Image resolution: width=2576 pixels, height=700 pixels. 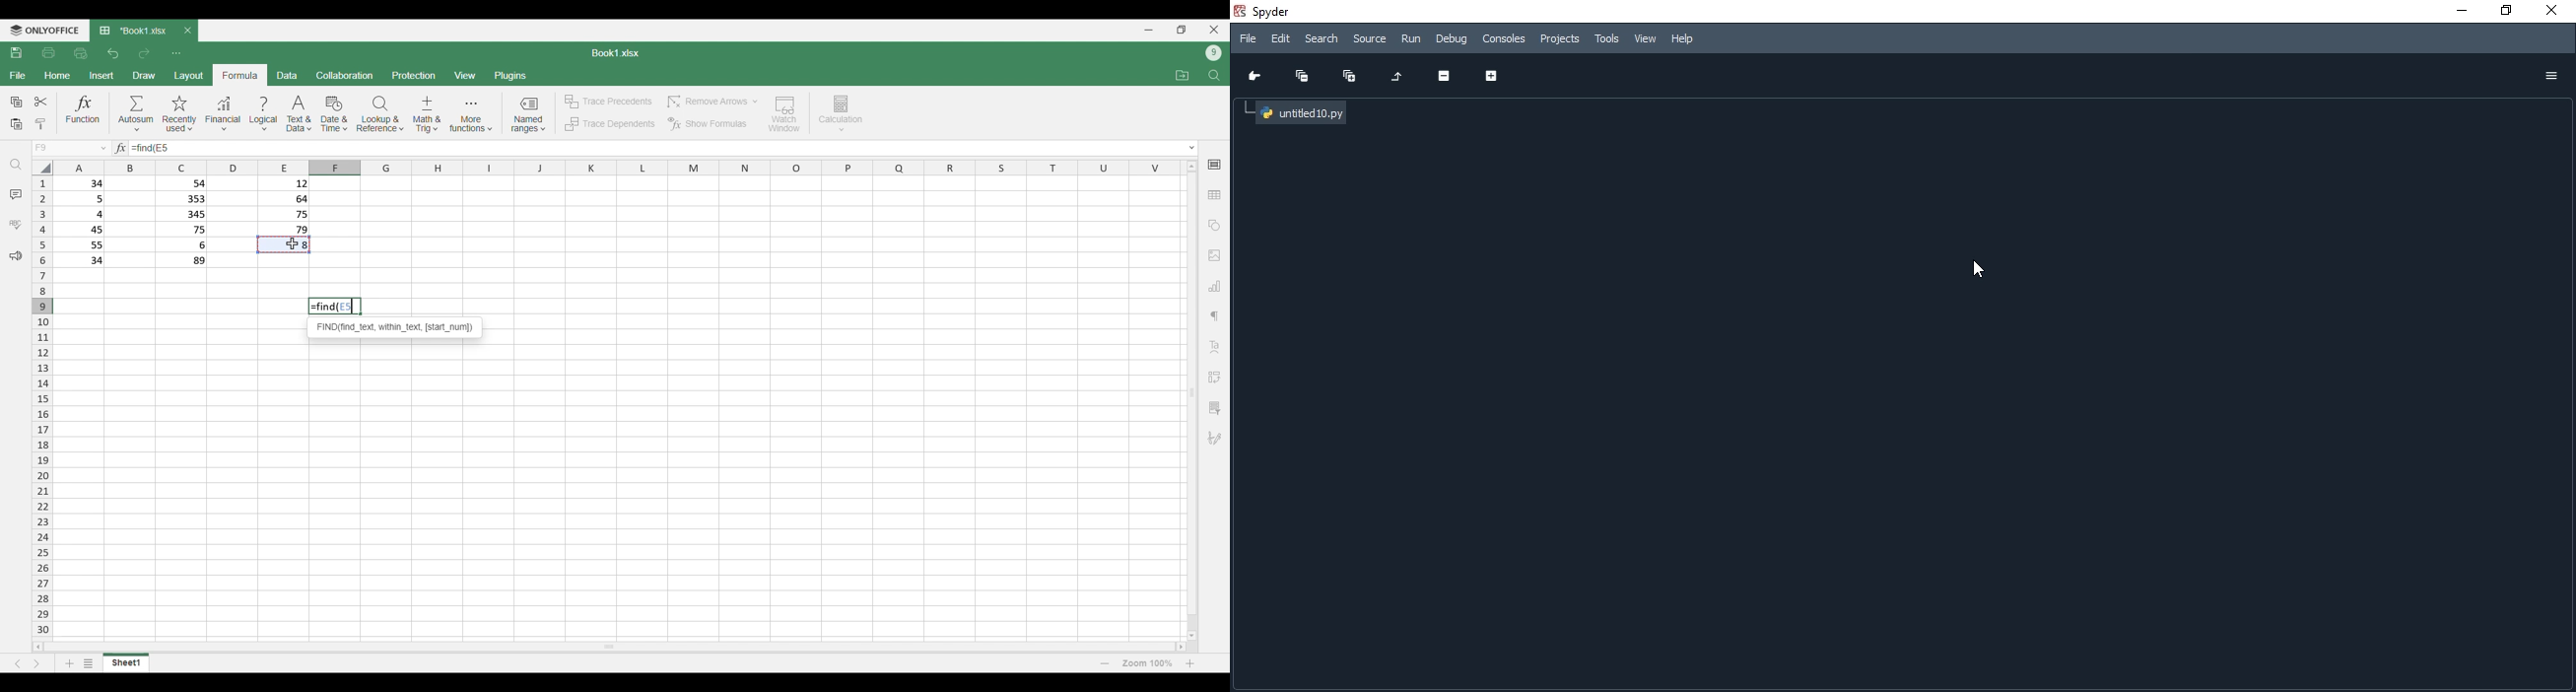 What do you see at coordinates (16, 165) in the screenshot?
I see `Find` at bounding box center [16, 165].